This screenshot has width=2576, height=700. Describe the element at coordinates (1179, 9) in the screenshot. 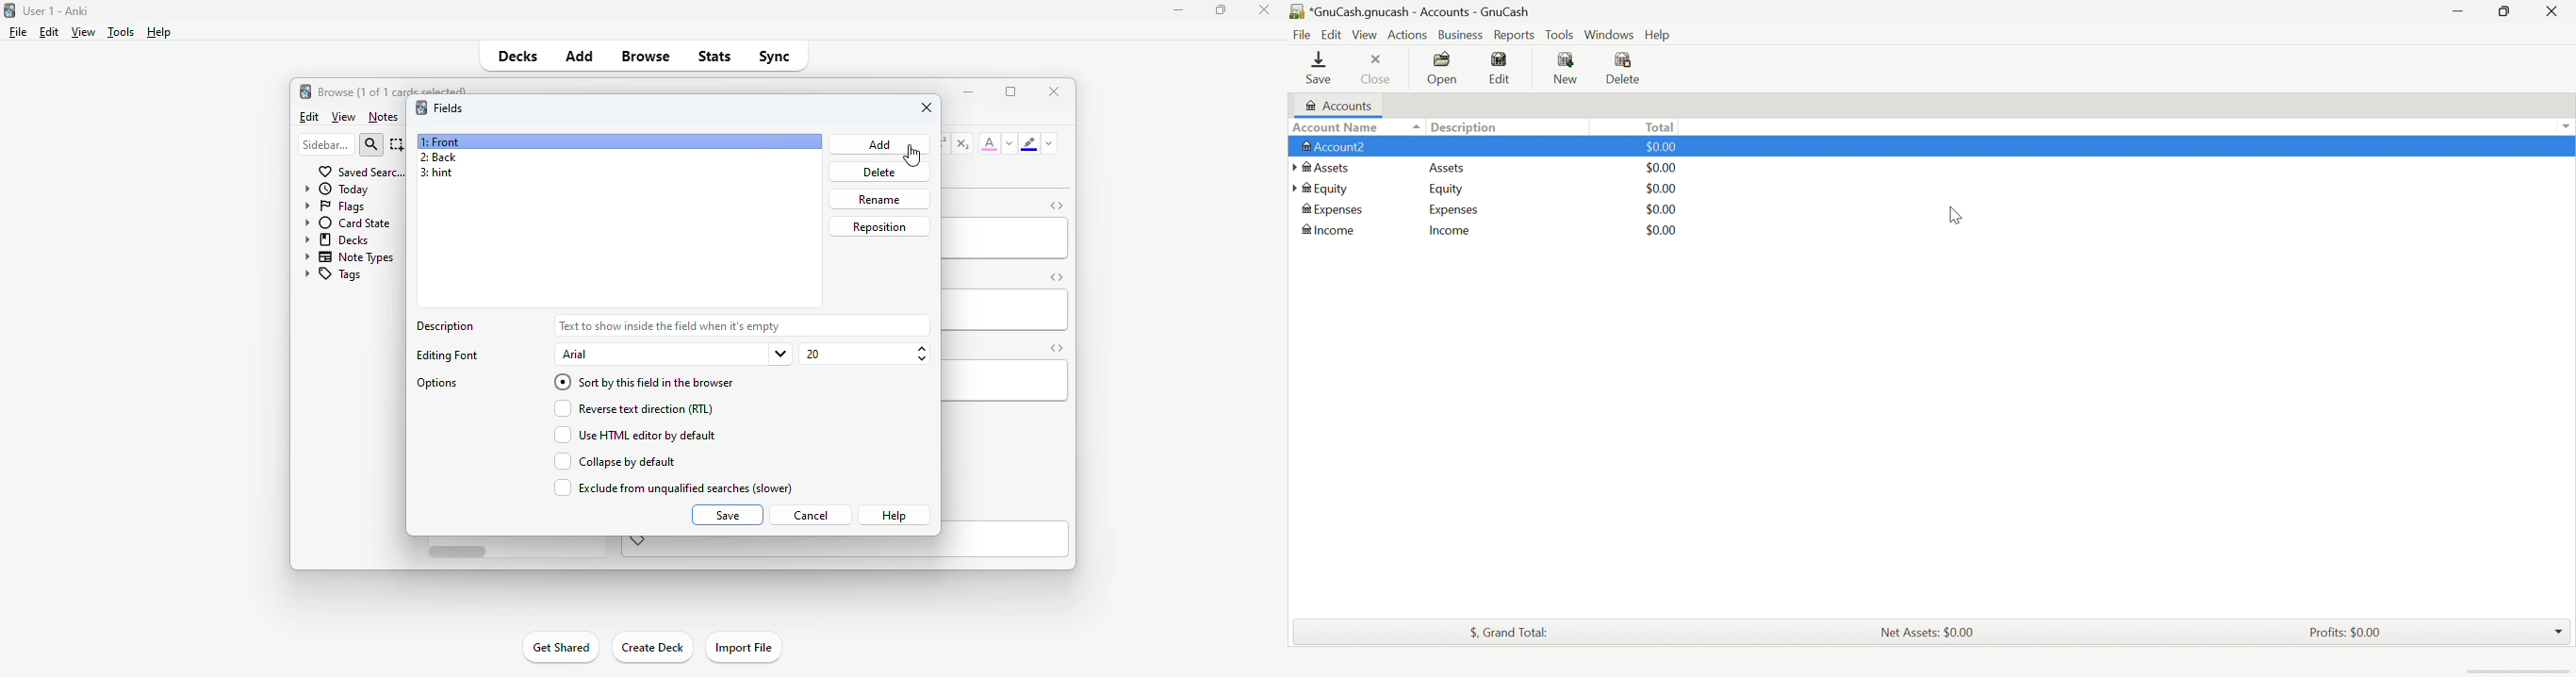

I see `minimize` at that location.